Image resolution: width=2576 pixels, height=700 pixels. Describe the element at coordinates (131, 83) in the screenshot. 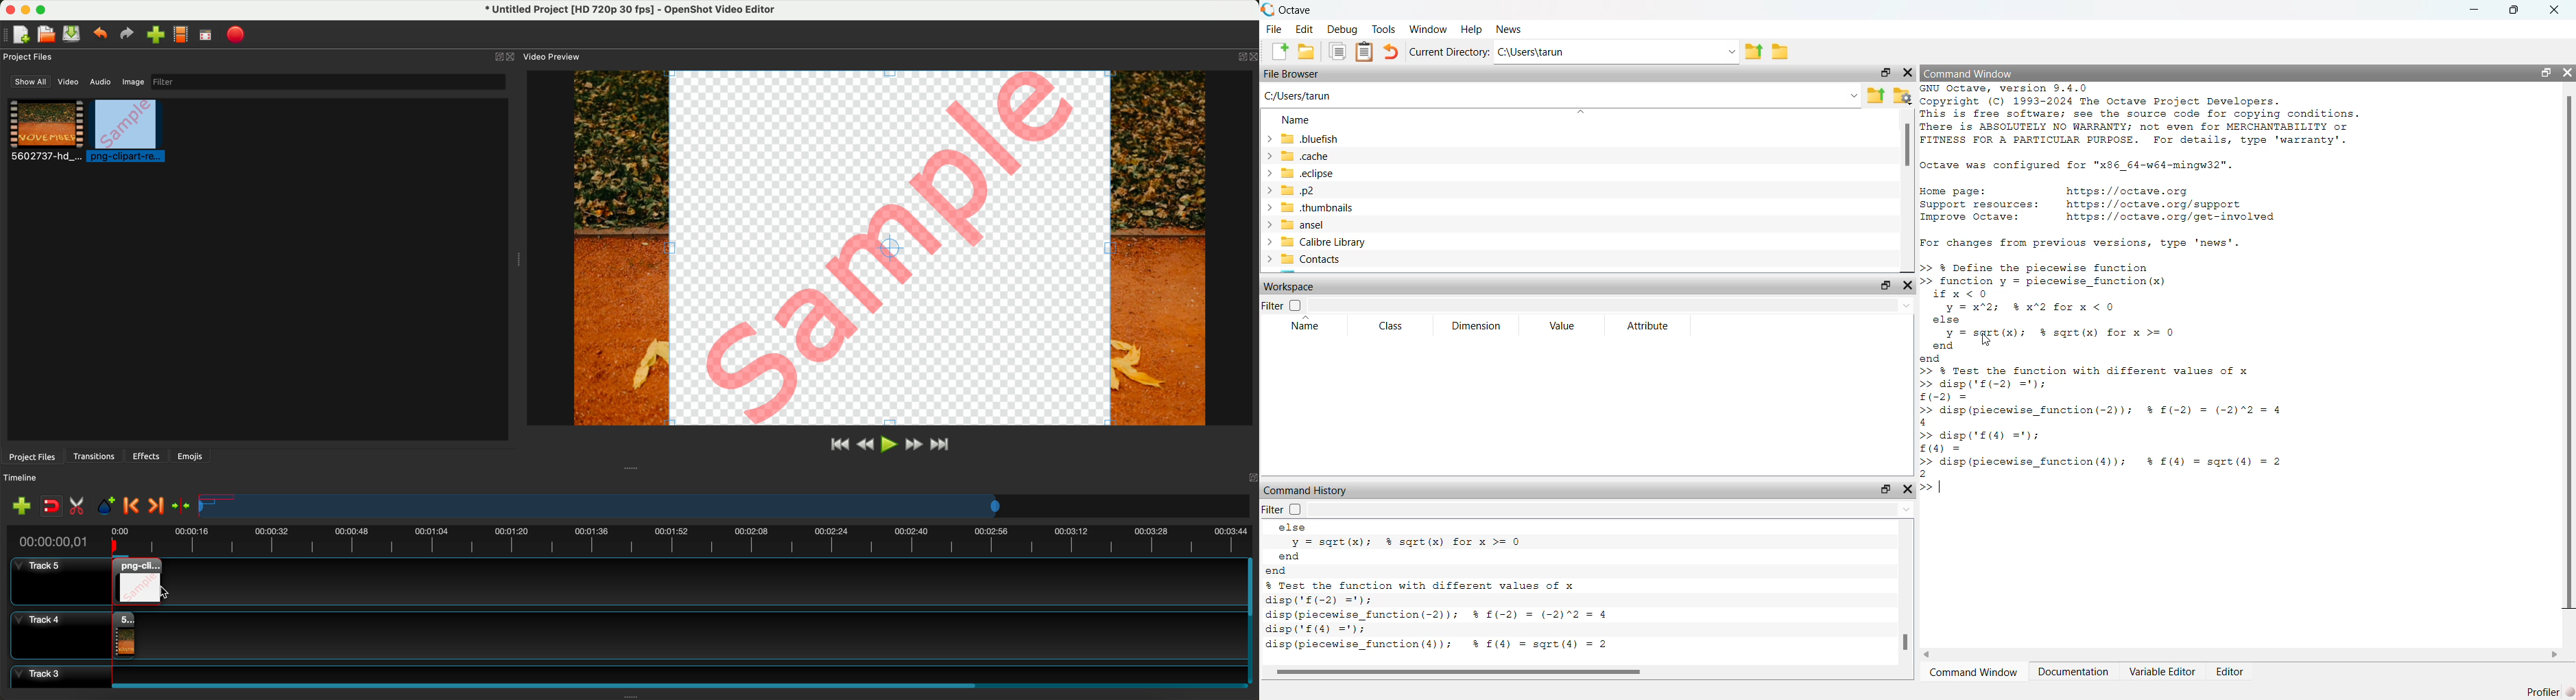

I see `image` at that location.